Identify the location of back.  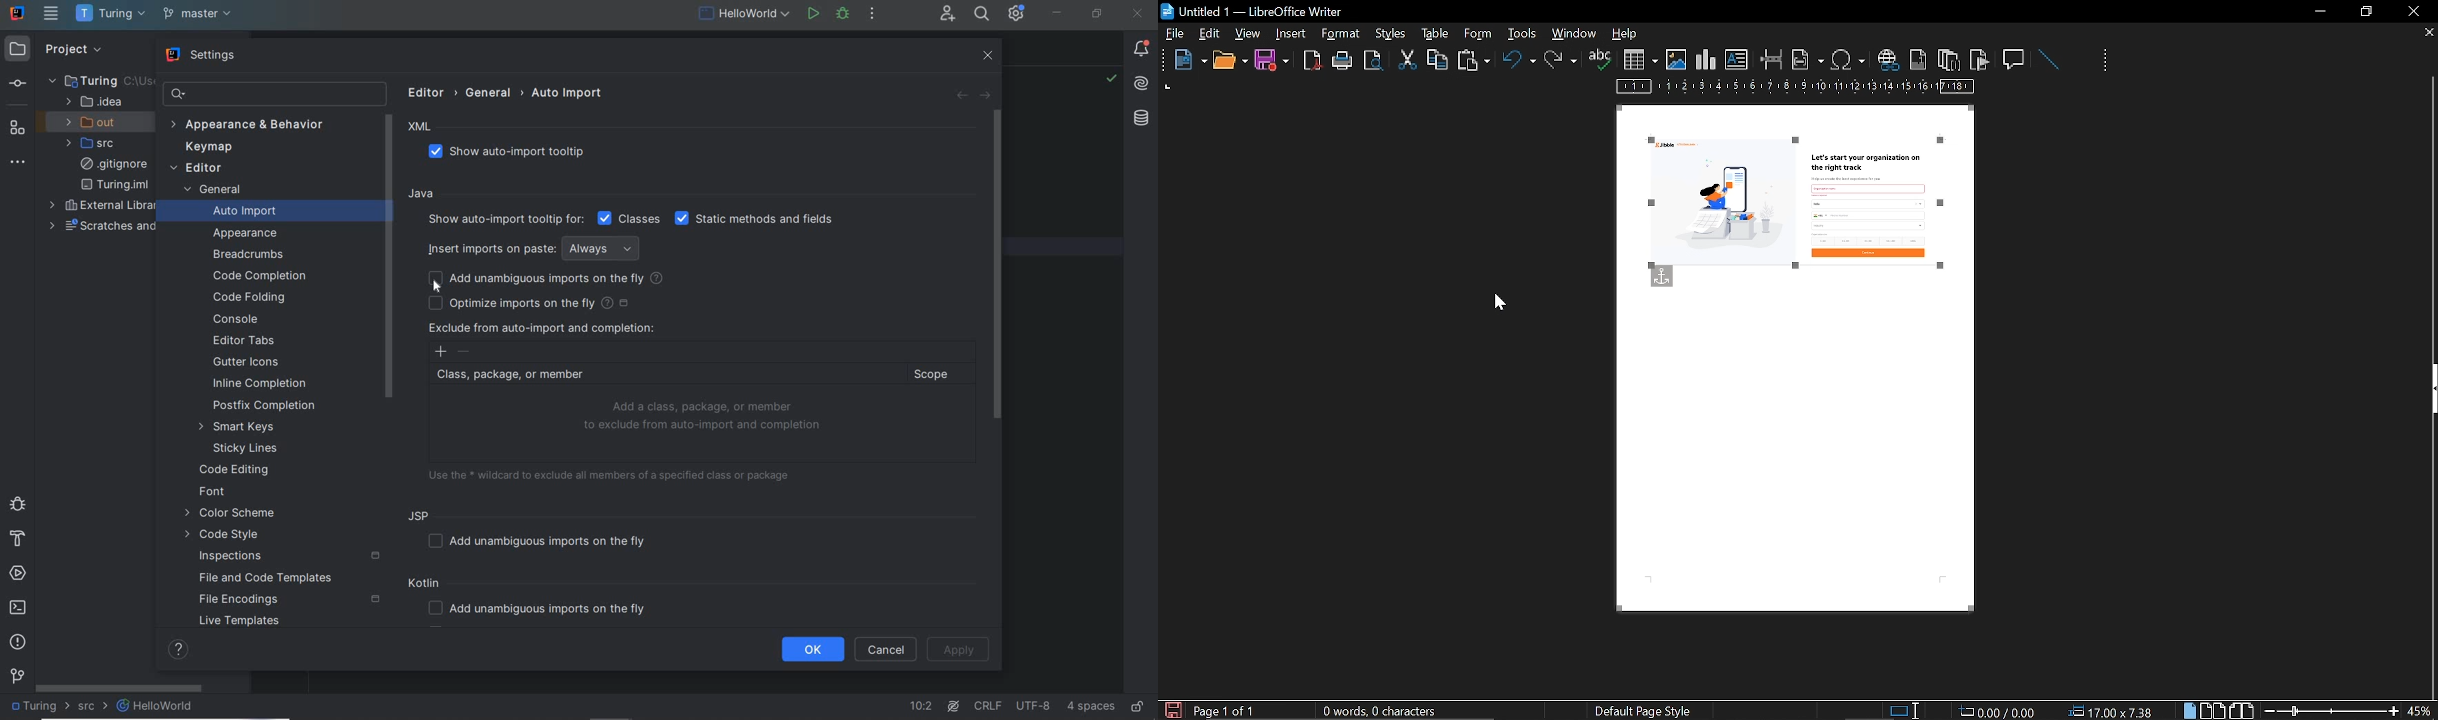
(961, 96).